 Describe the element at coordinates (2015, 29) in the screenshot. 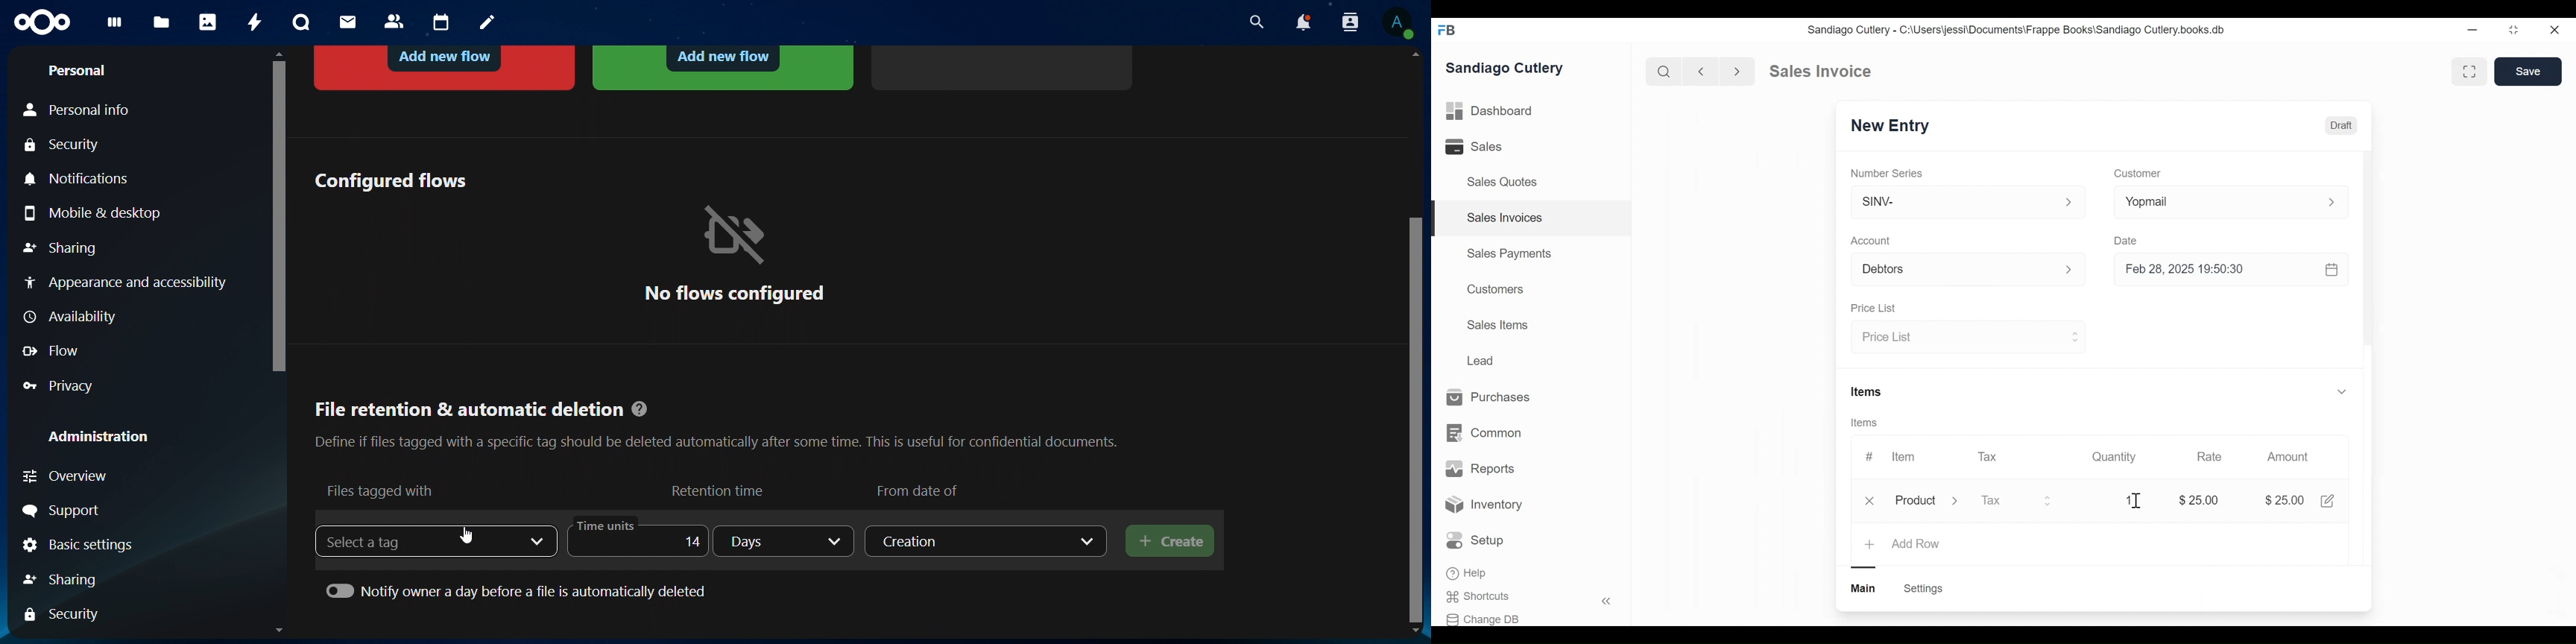

I see `Sandiago Cutlery - C:\Users\jessi\Documents\Frappe Books\Sandiago Cutlery.books.db` at that location.